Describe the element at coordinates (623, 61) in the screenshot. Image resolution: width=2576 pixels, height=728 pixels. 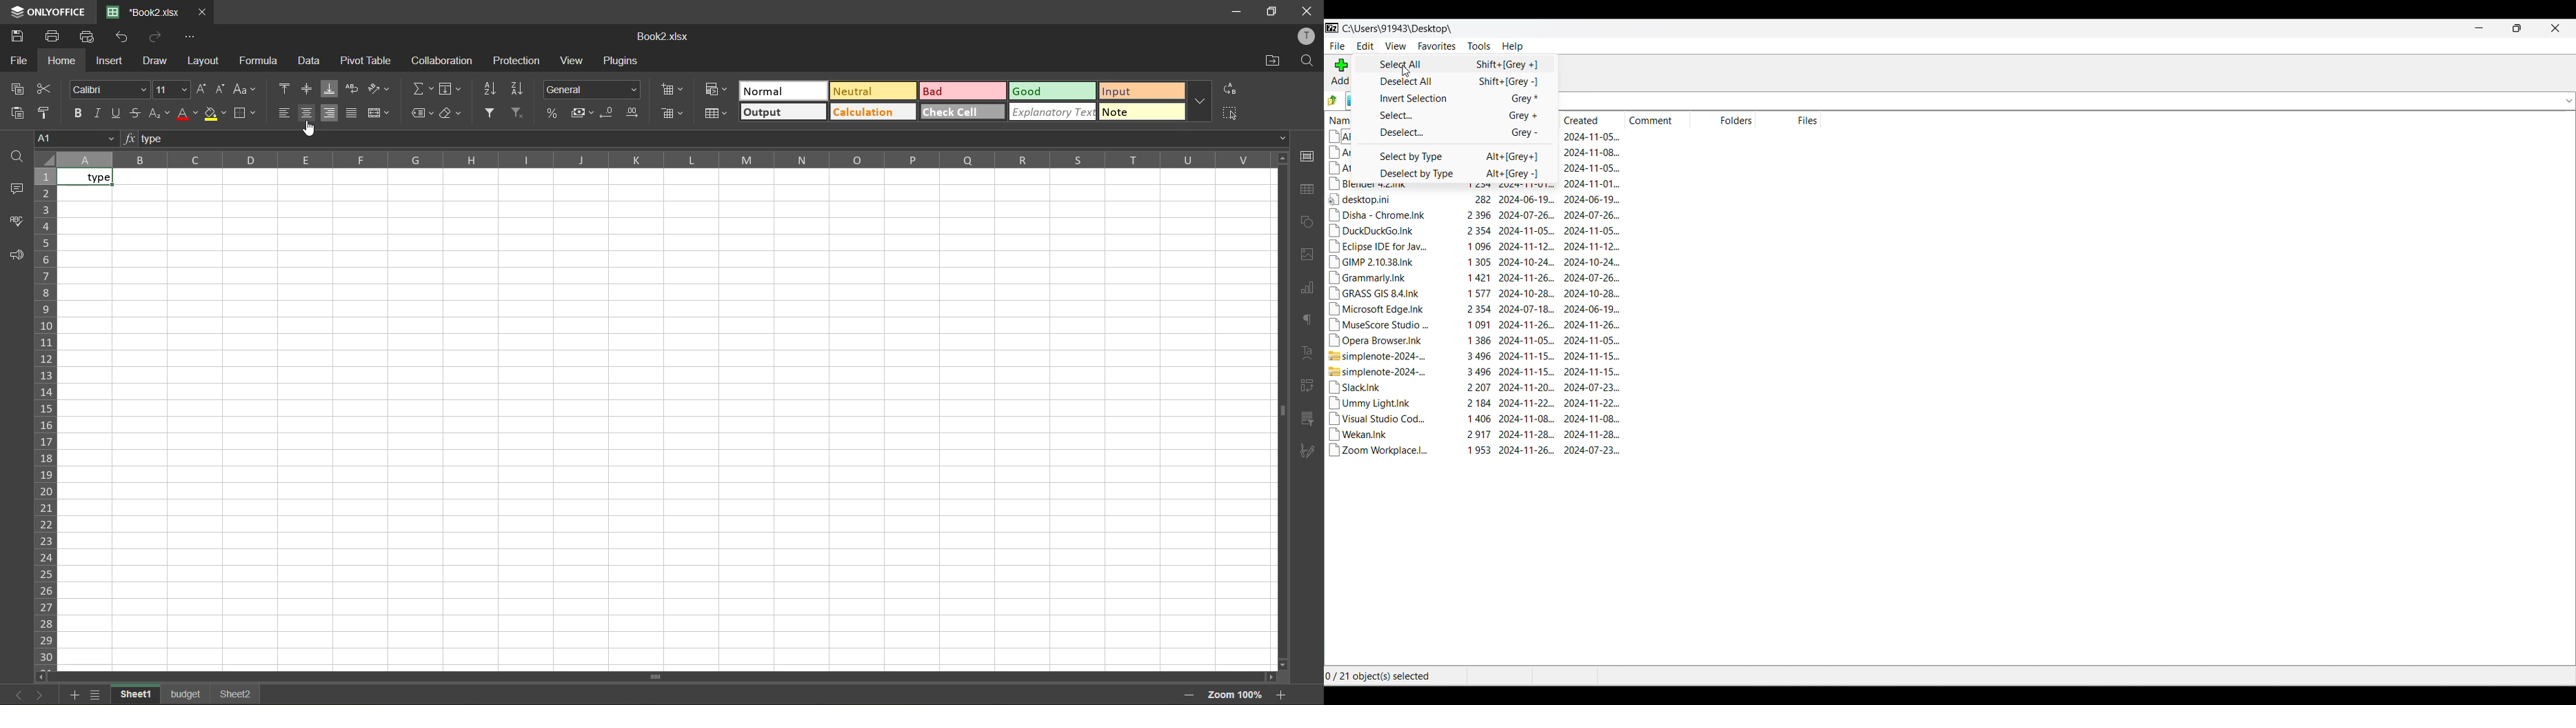
I see `plugins` at that location.